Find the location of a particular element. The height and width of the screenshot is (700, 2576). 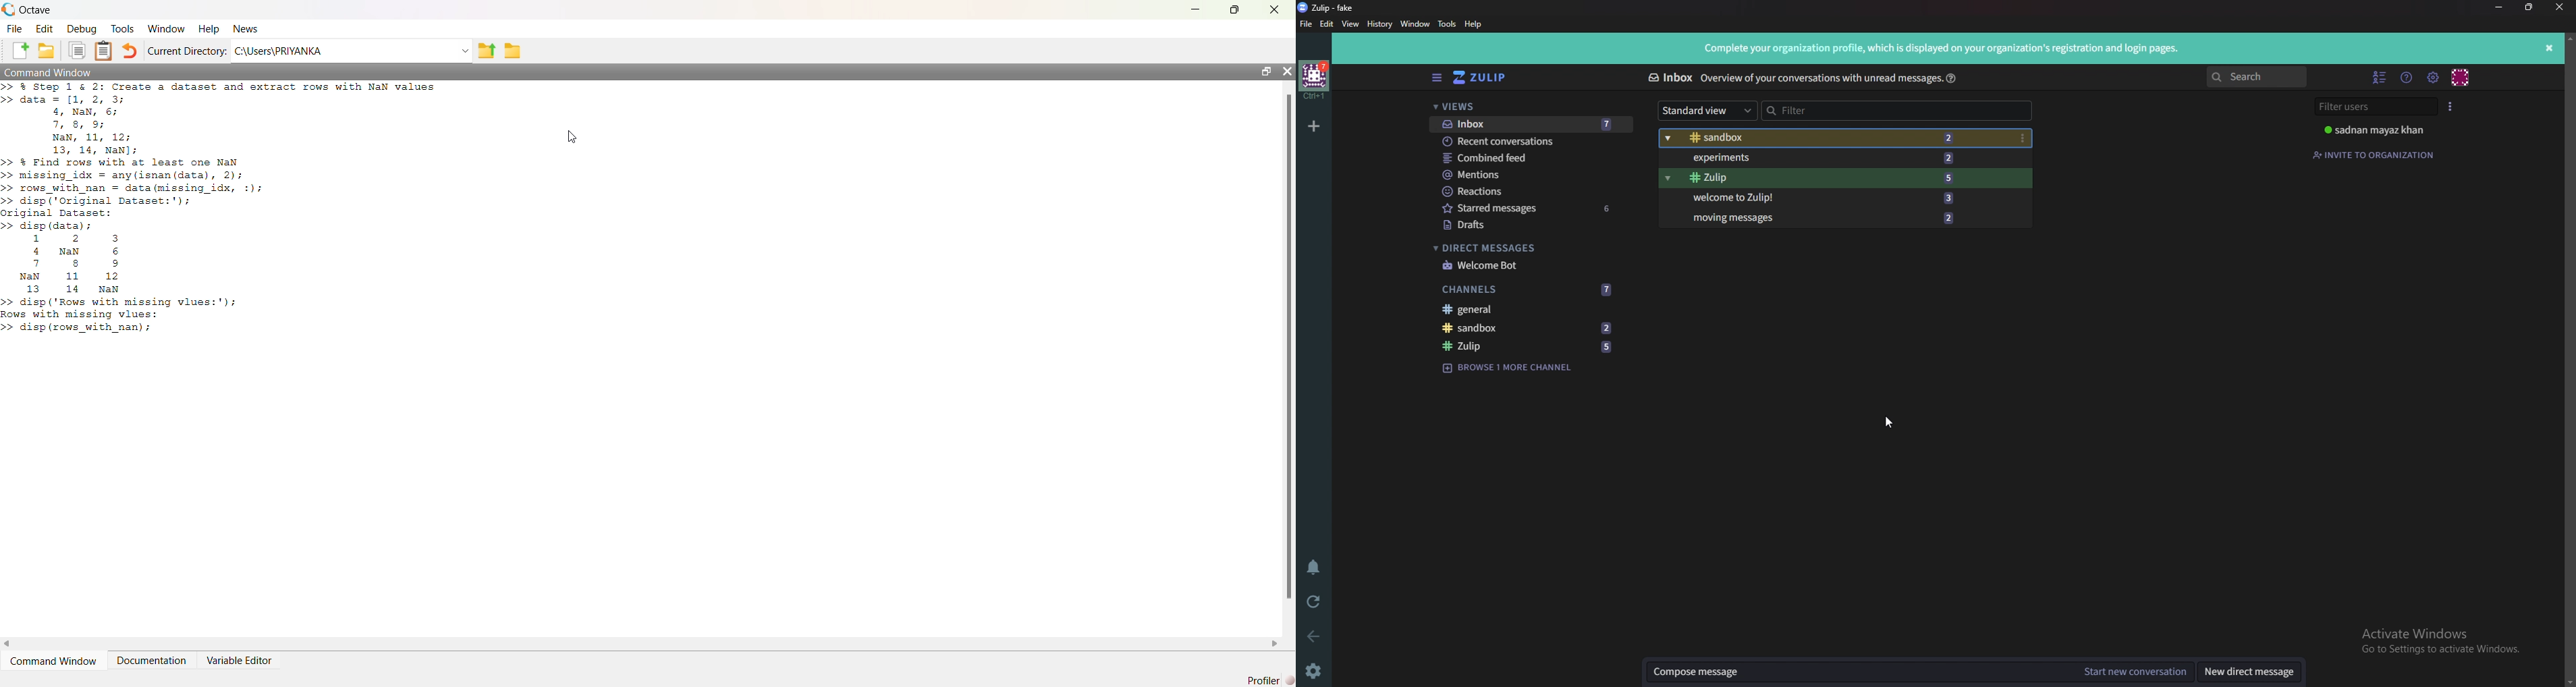

>> % Step 1 & 2: Create a dataset and extract rows with NaN values>> data = [1, 2, 3;4, NaN, 6;7, 8, 9;NaN, 11, 12;13, 14, NaN];>> & Find rows with at least one NaN>> missing_idx = any(isnan (data), 2);>> rows_with_nan = data (missing_idx, :);>> disp ('Original Dataset:');original Dataset: is located at coordinates (222, 149).